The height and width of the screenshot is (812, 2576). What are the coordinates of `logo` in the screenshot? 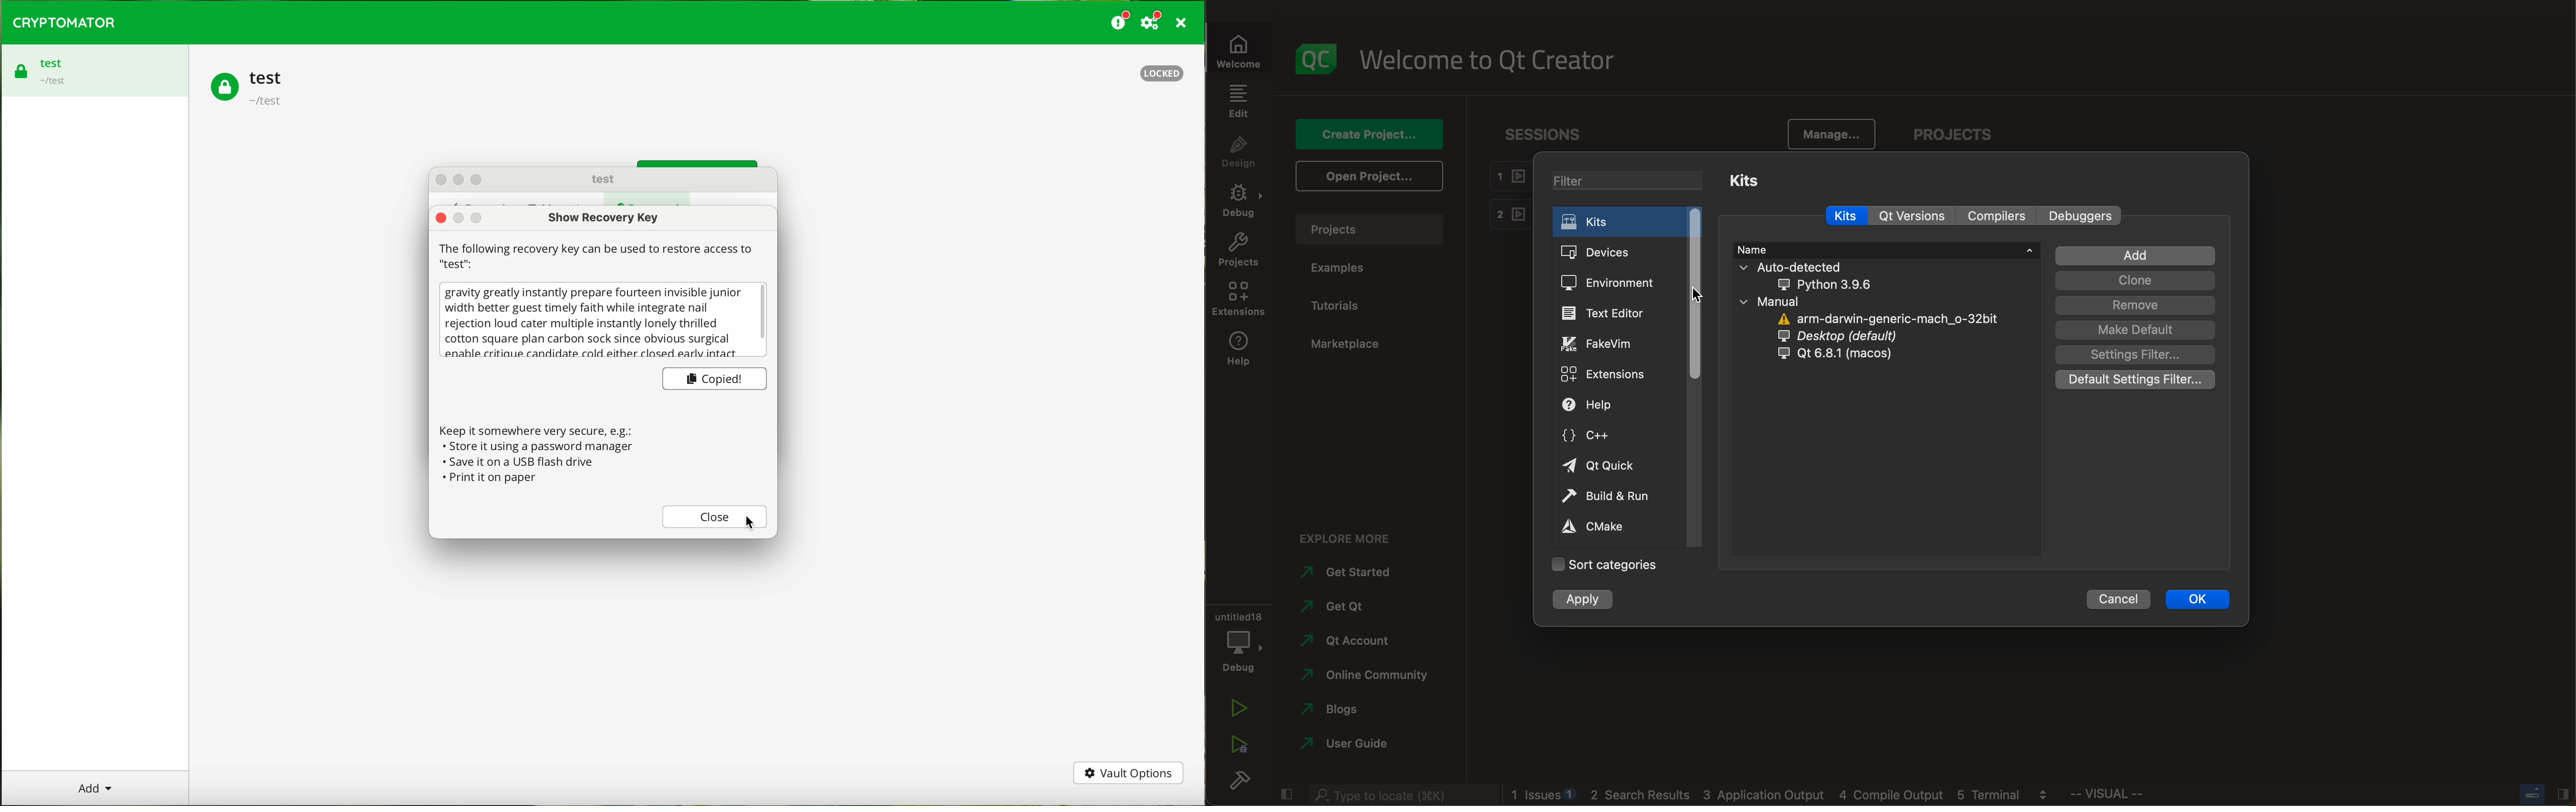 It's located at (1319, 57).